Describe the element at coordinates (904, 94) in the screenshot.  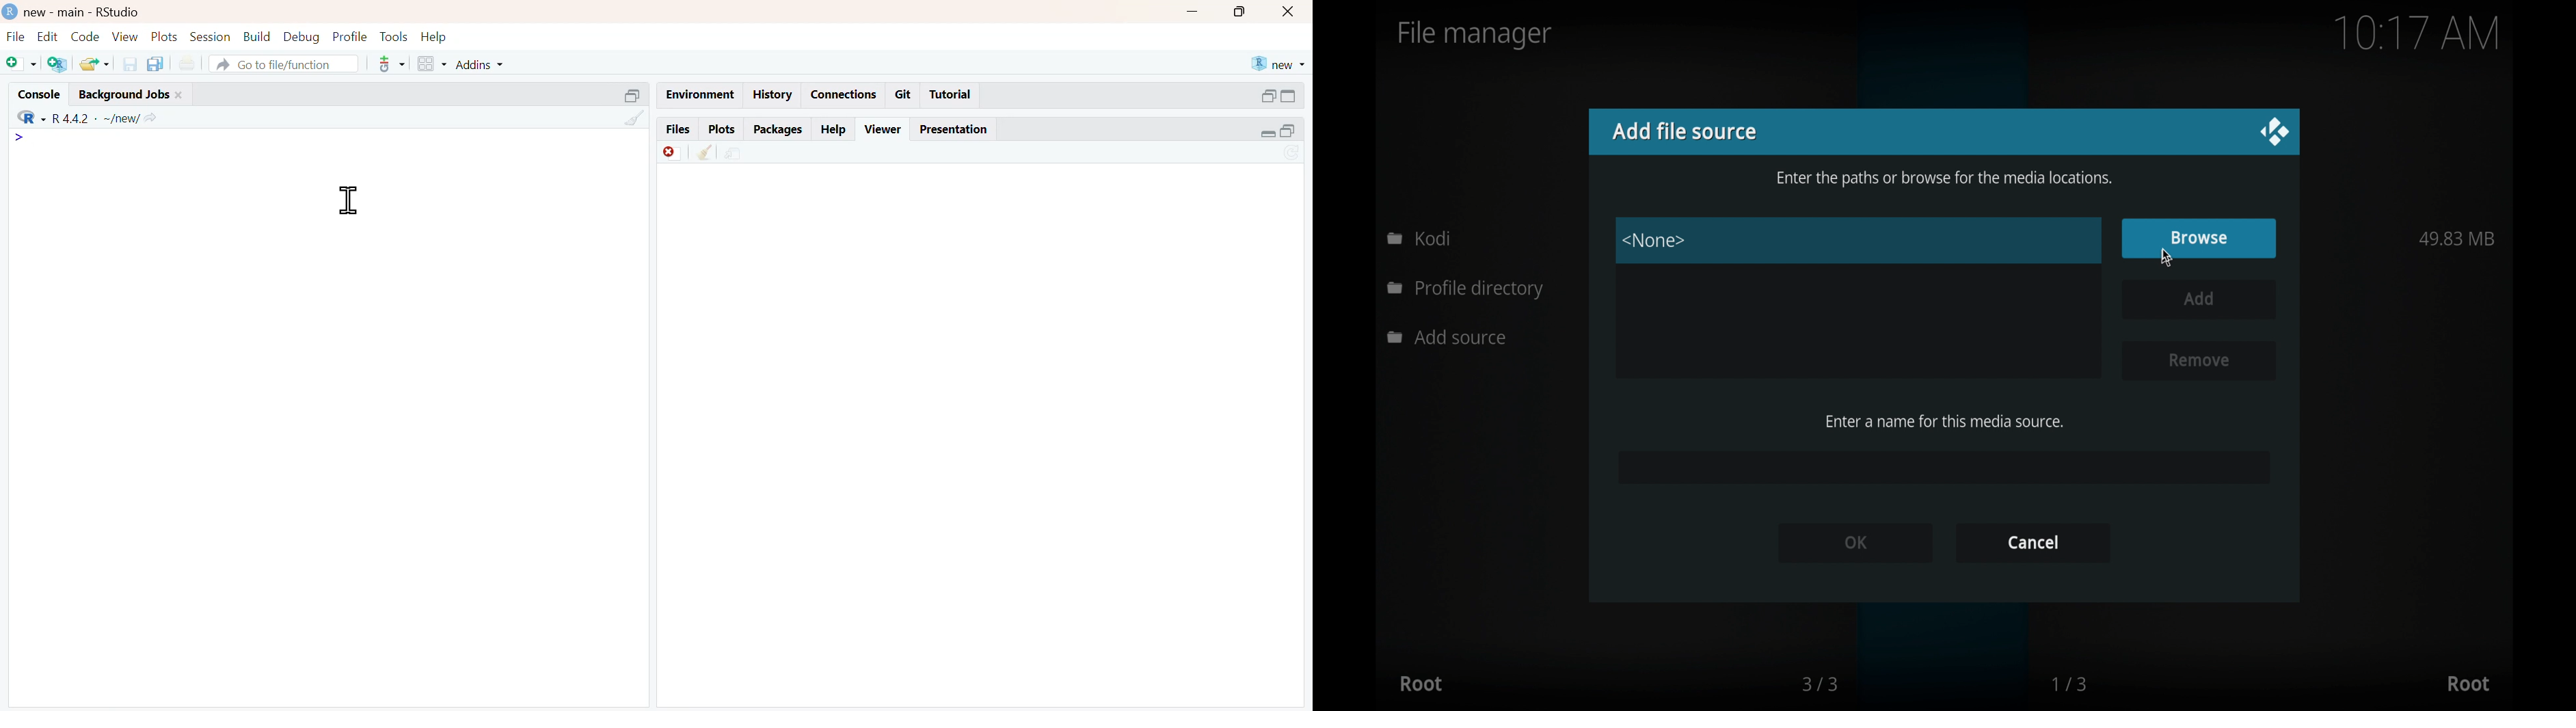
I see `Git` at that location.